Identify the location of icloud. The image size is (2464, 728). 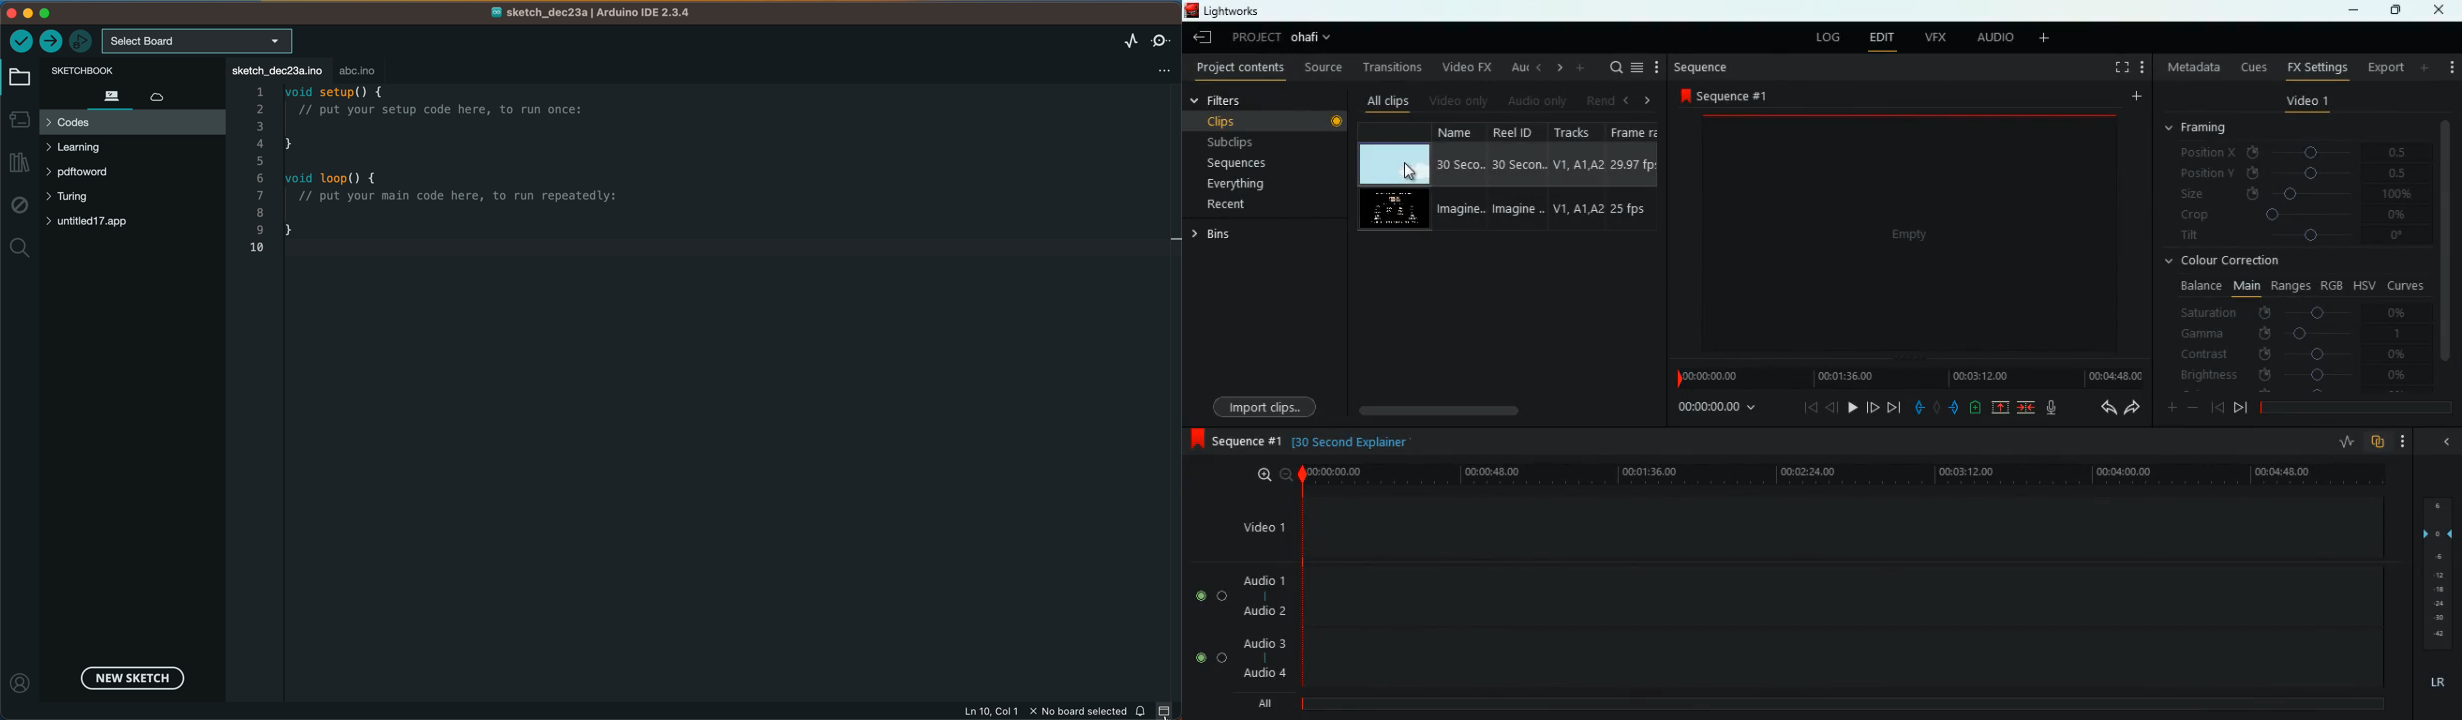
(158, 98).